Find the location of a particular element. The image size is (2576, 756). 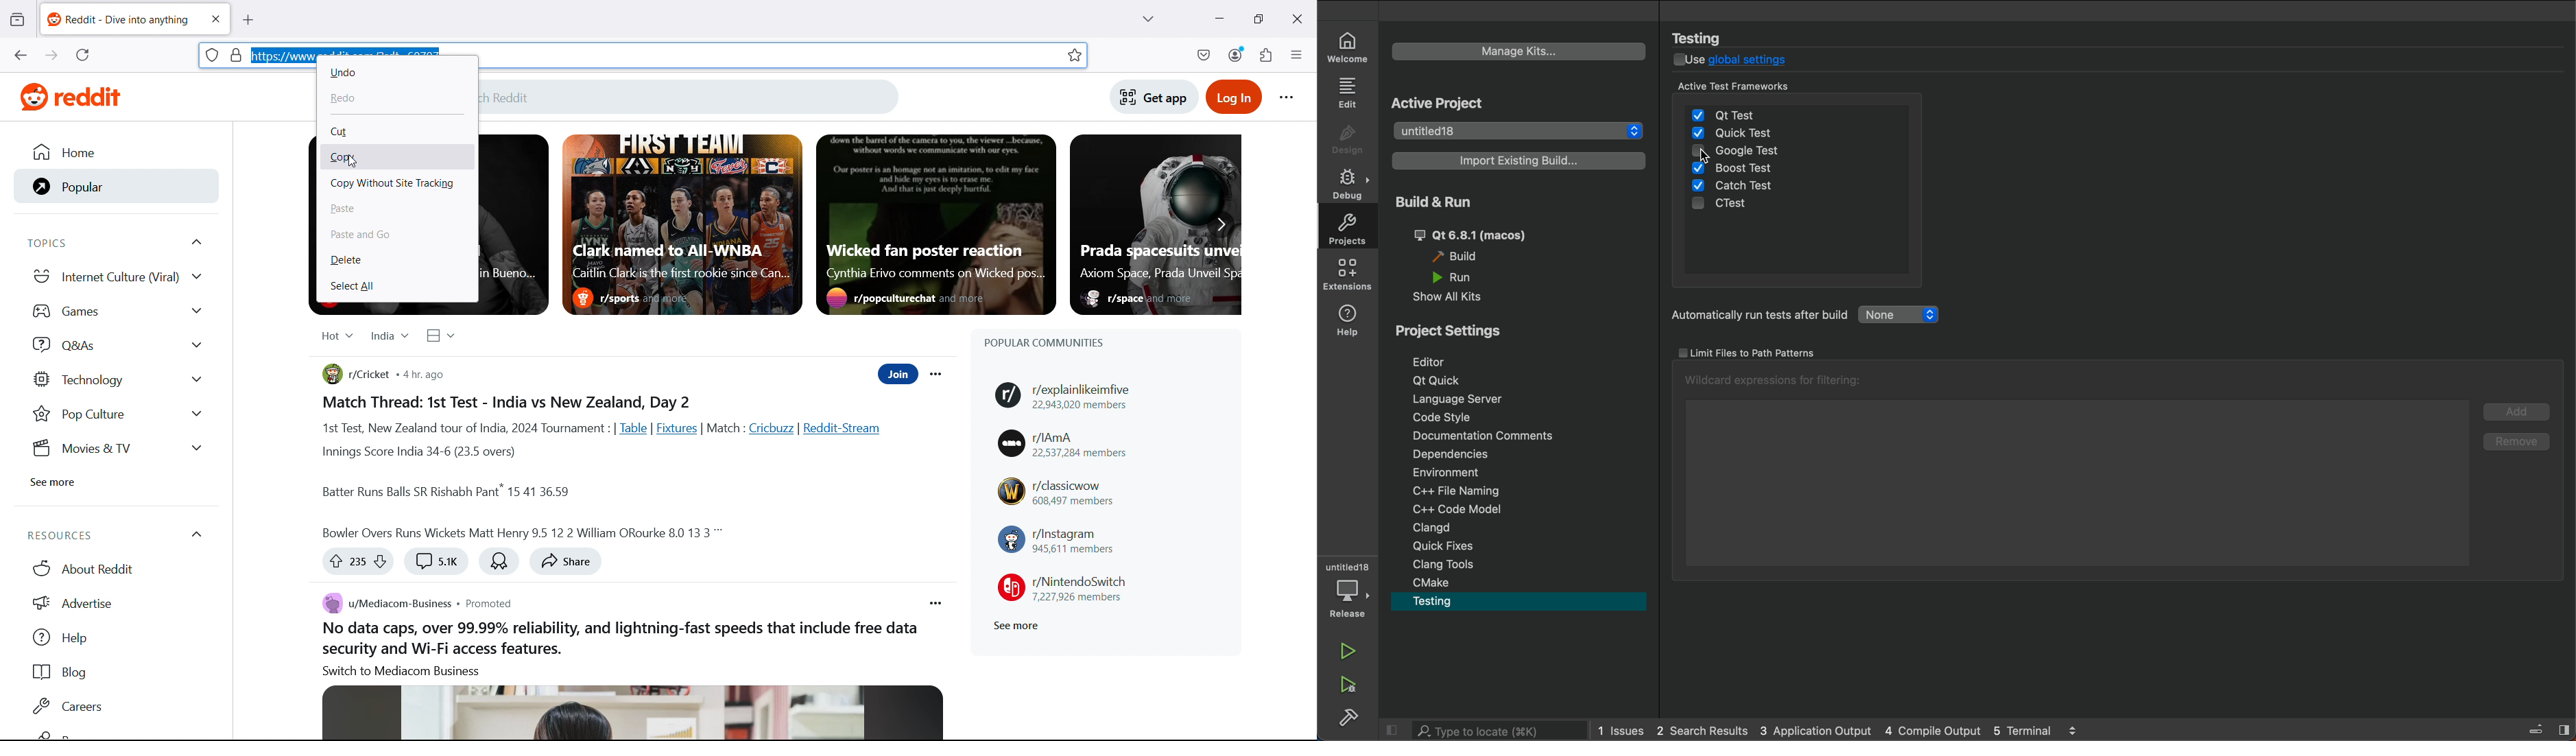

remove is located at coordinates (2513, 445).